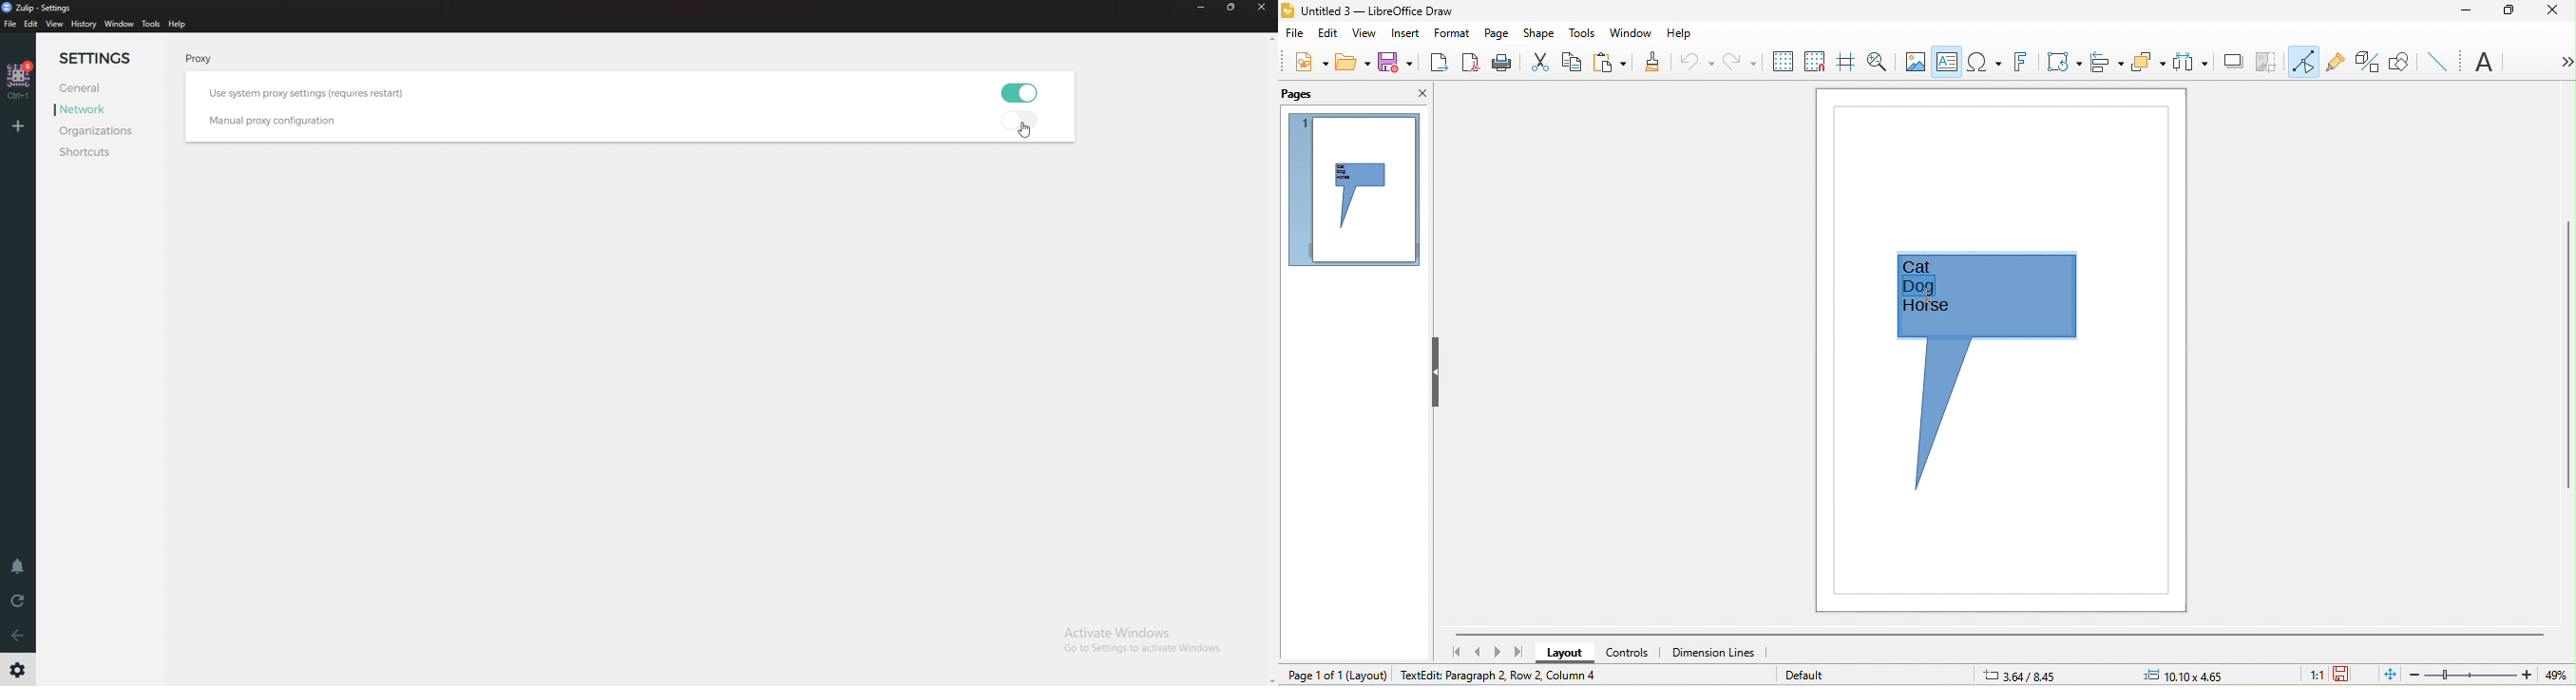  I want to click on Window, so click(119, 25).